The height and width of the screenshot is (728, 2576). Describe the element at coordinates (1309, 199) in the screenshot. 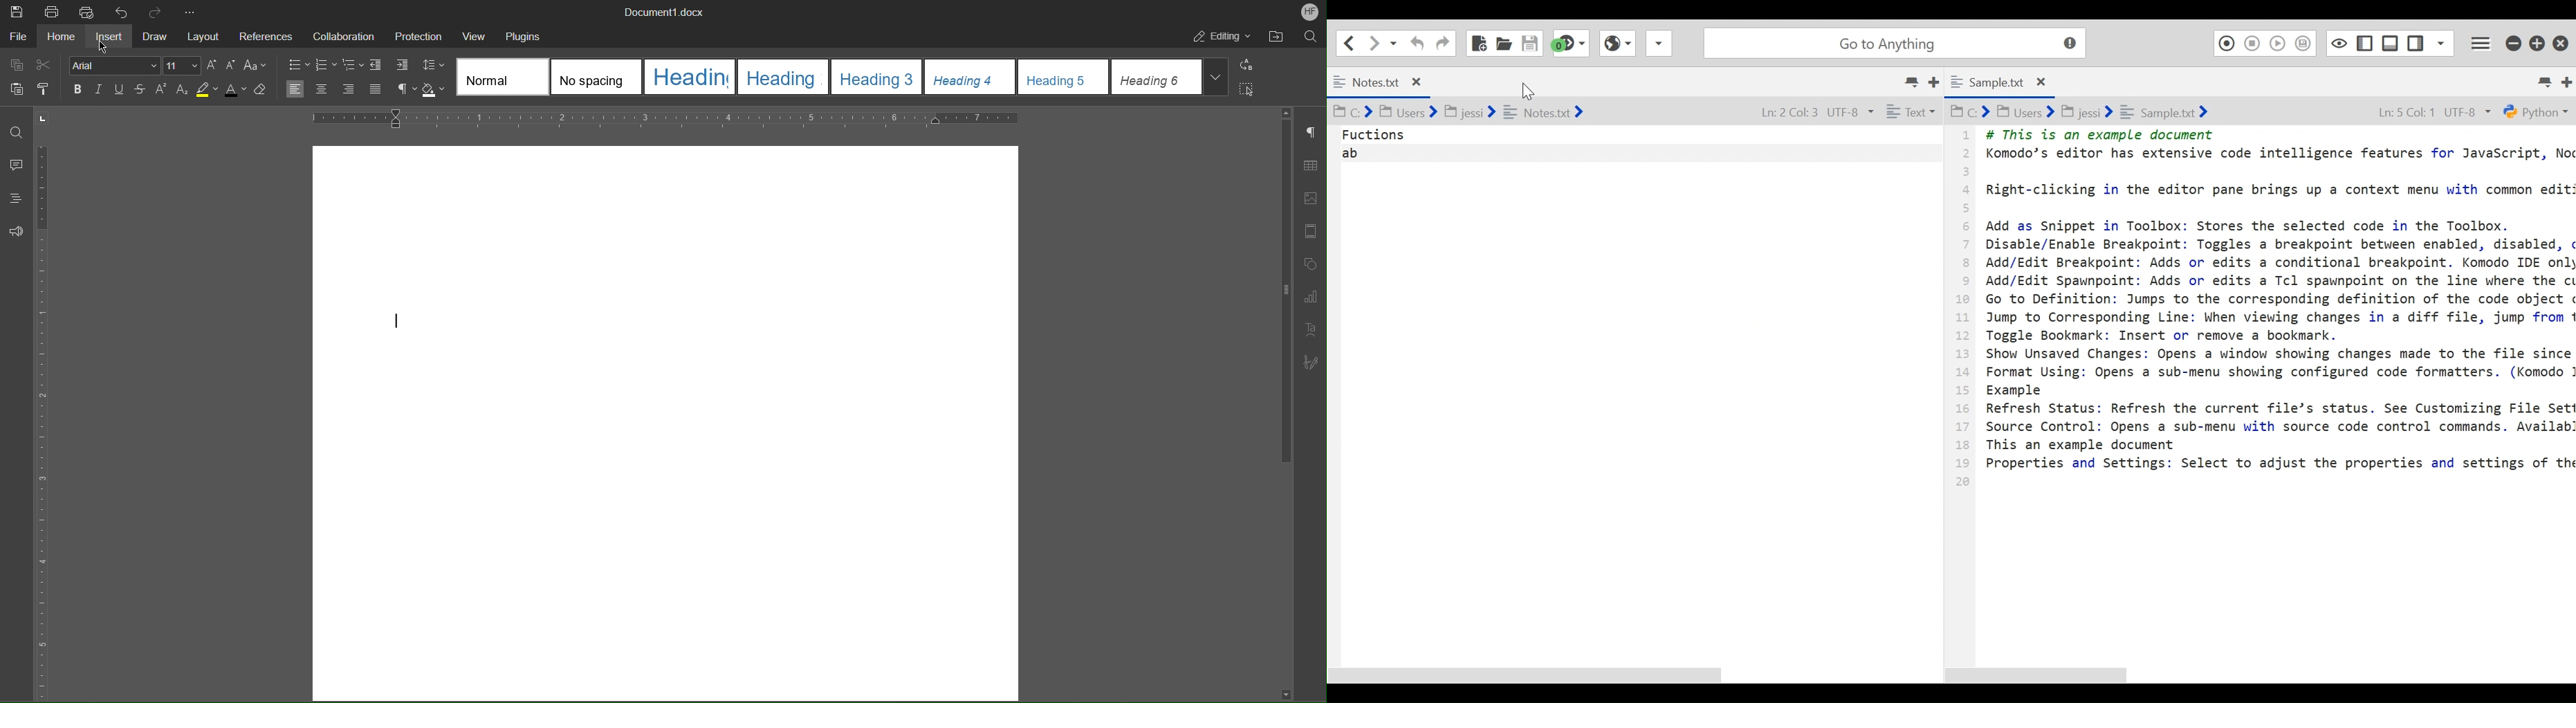

I see `Image Settings` at that location.